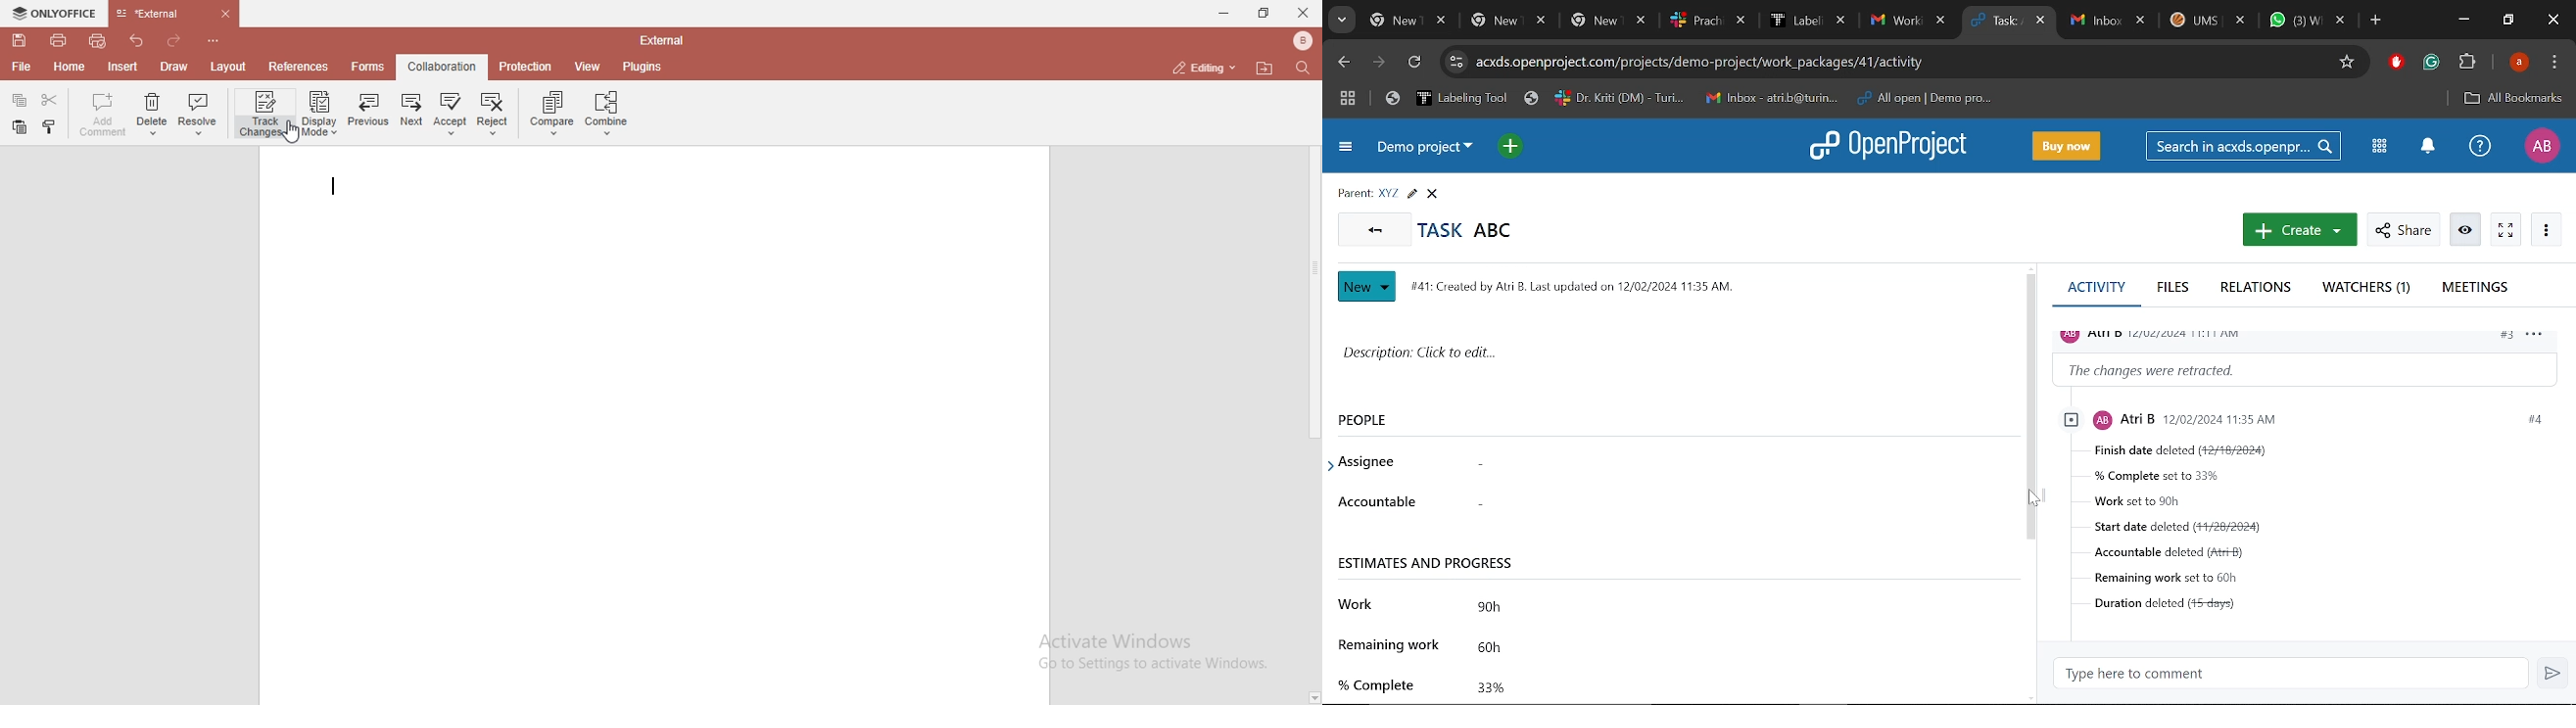  What do you see at coordinates (2380, 148) in the screenshot?
I see `Modules` at bounding box center [2380, 148].